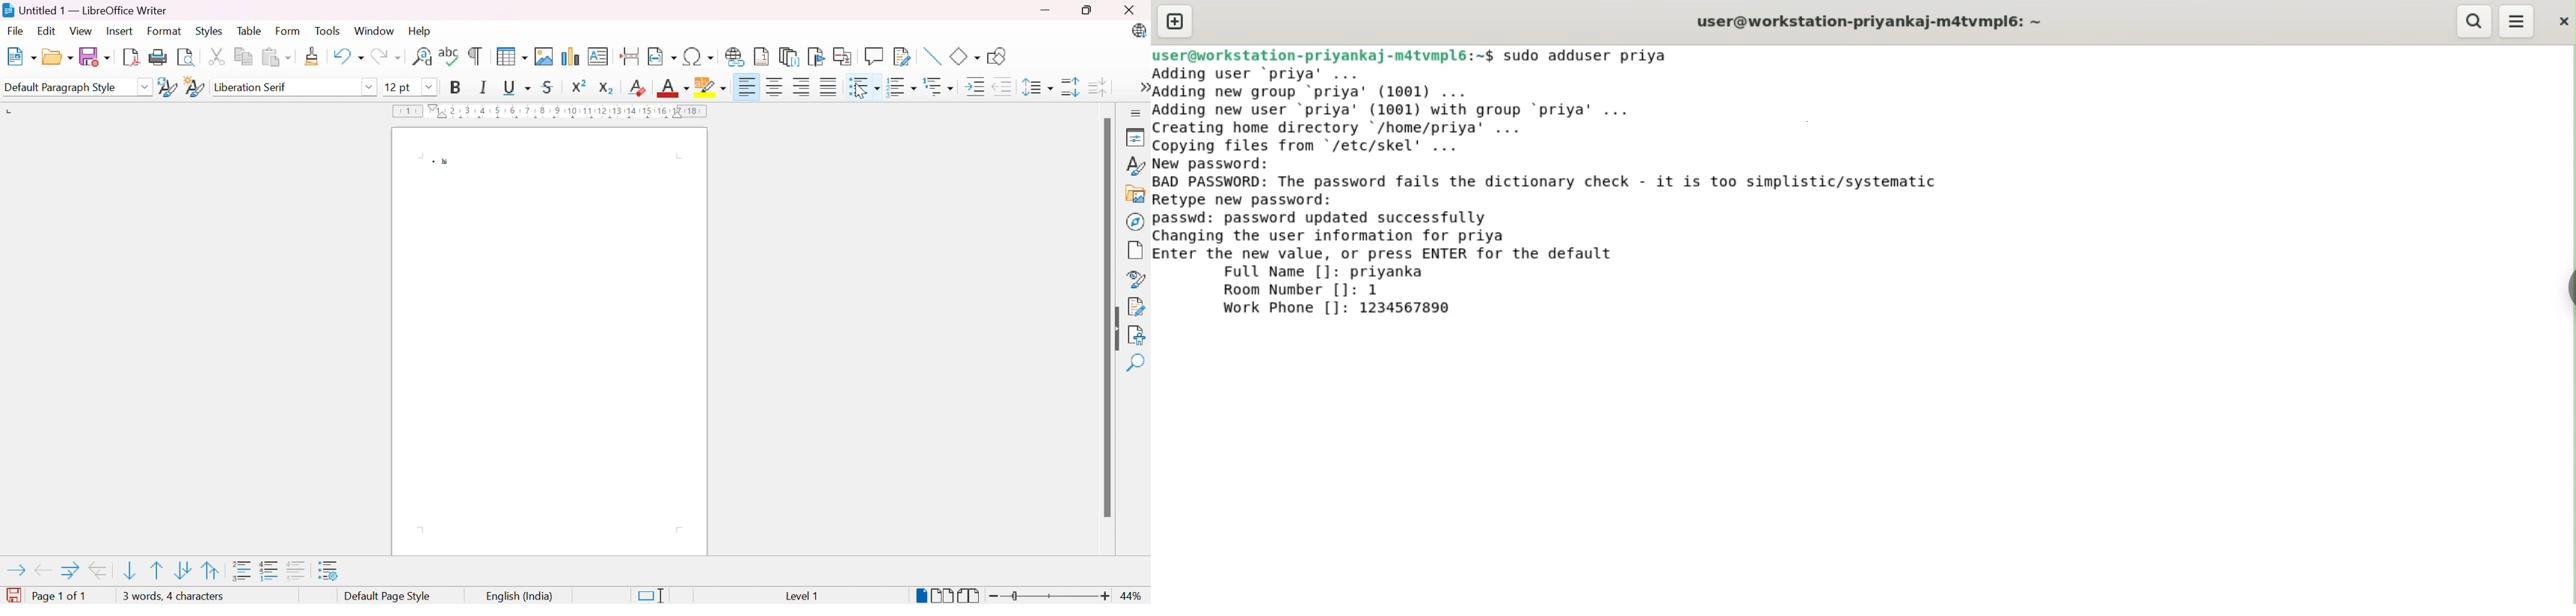 This screenshot has width=2576, height=616. I want to click on close, so click(2562, 17).